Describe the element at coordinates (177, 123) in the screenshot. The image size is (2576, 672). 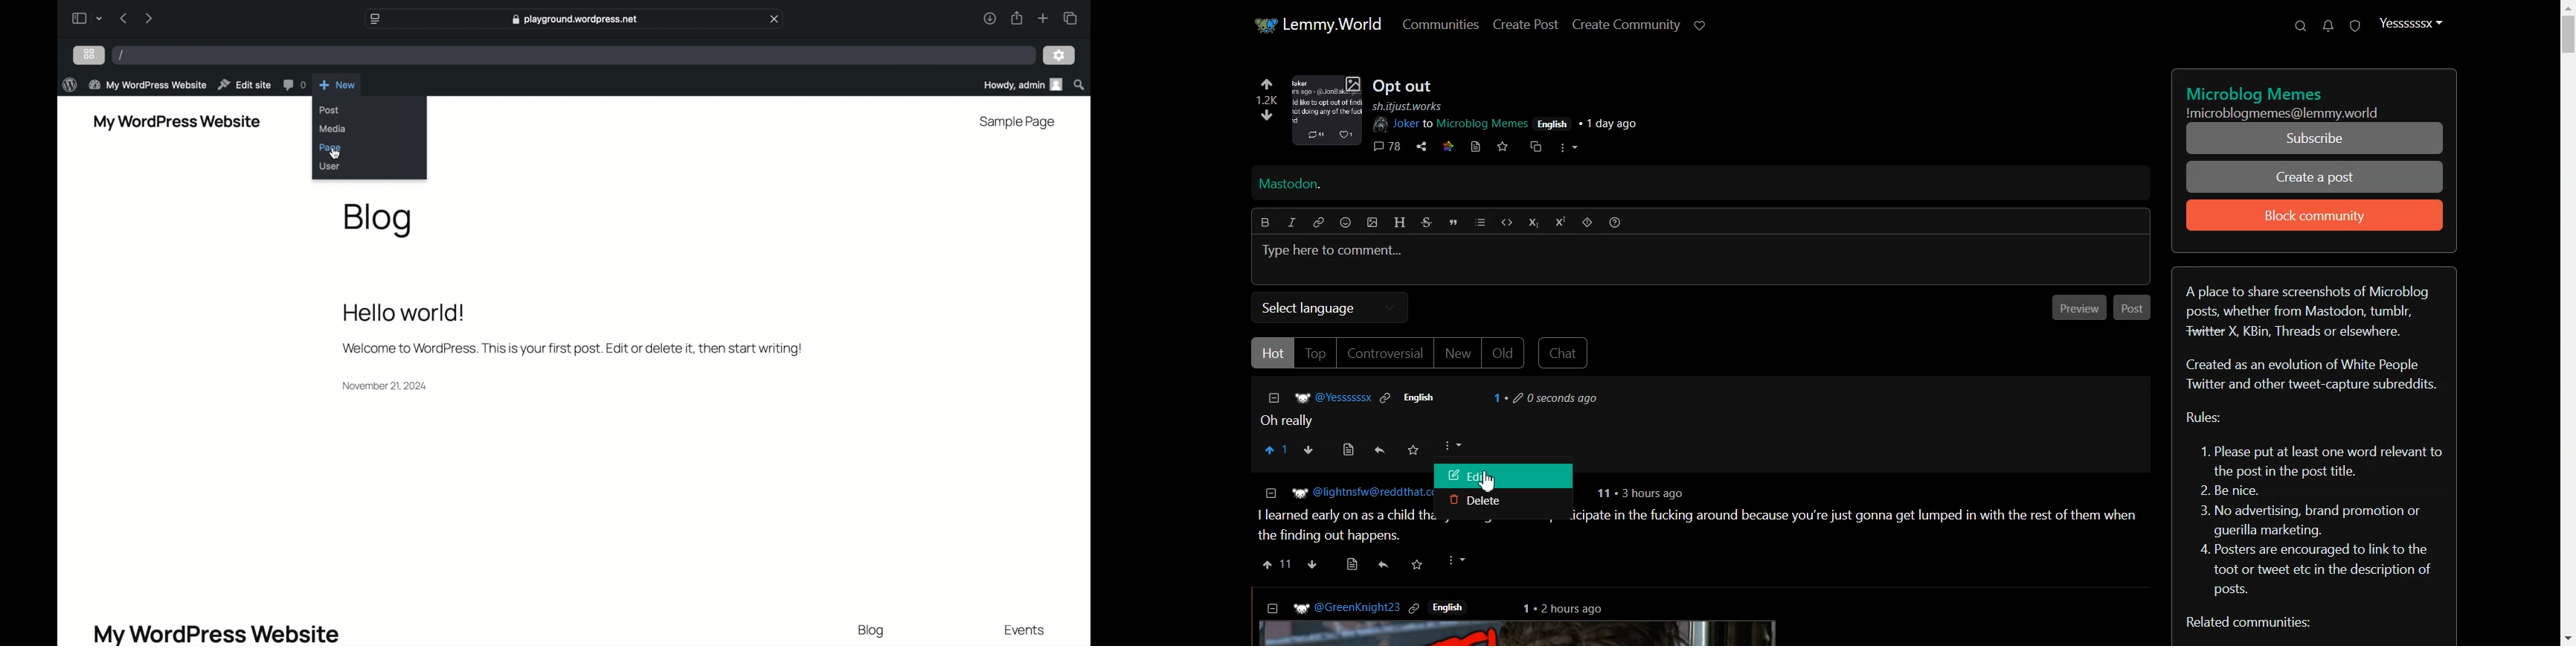
I see `my wordpress website` at that location.